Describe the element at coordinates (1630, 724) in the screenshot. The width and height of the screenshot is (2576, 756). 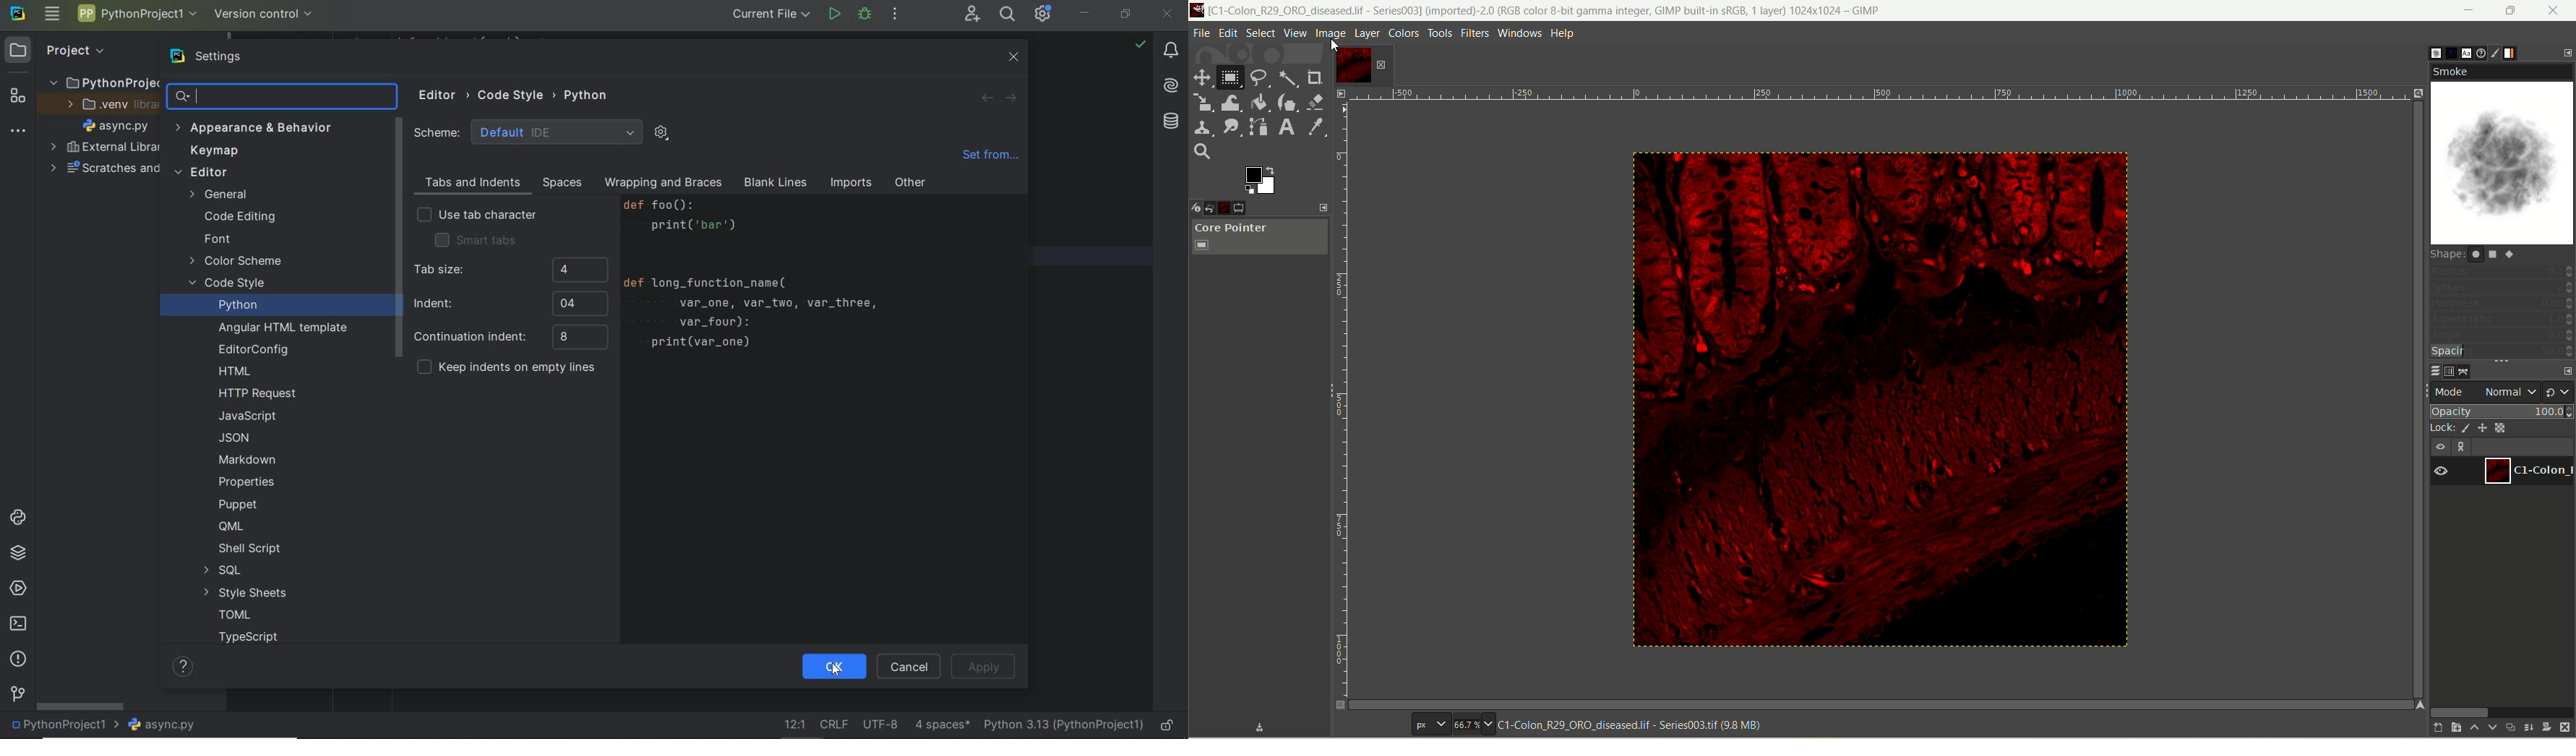
I see `image title` at that location.